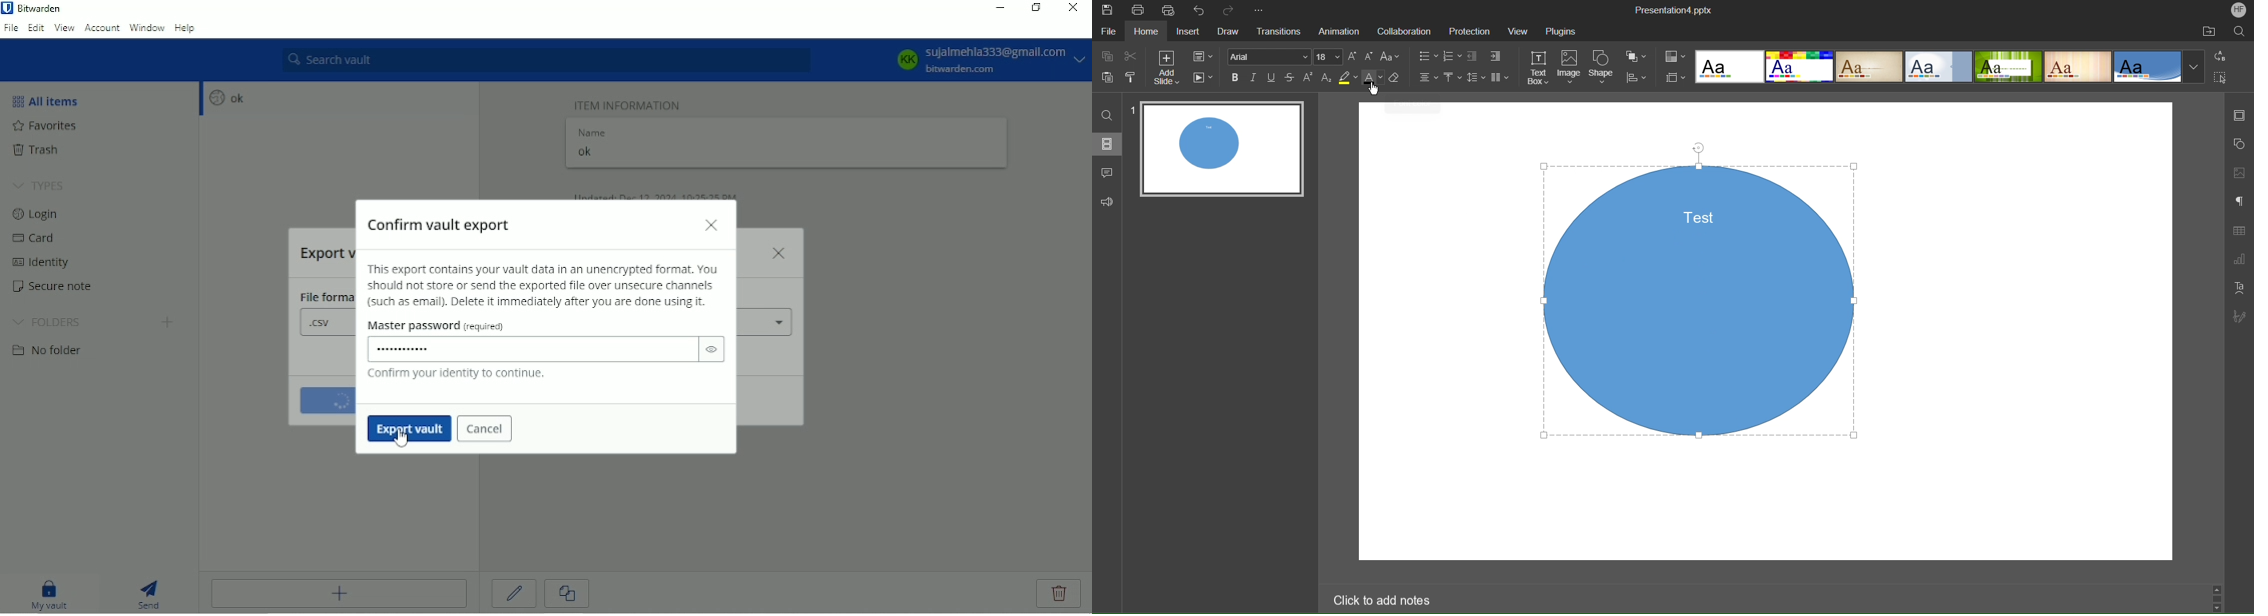 This screenshot has height=616, width=2268. I want to click on Increase size, so click(1352, 56).